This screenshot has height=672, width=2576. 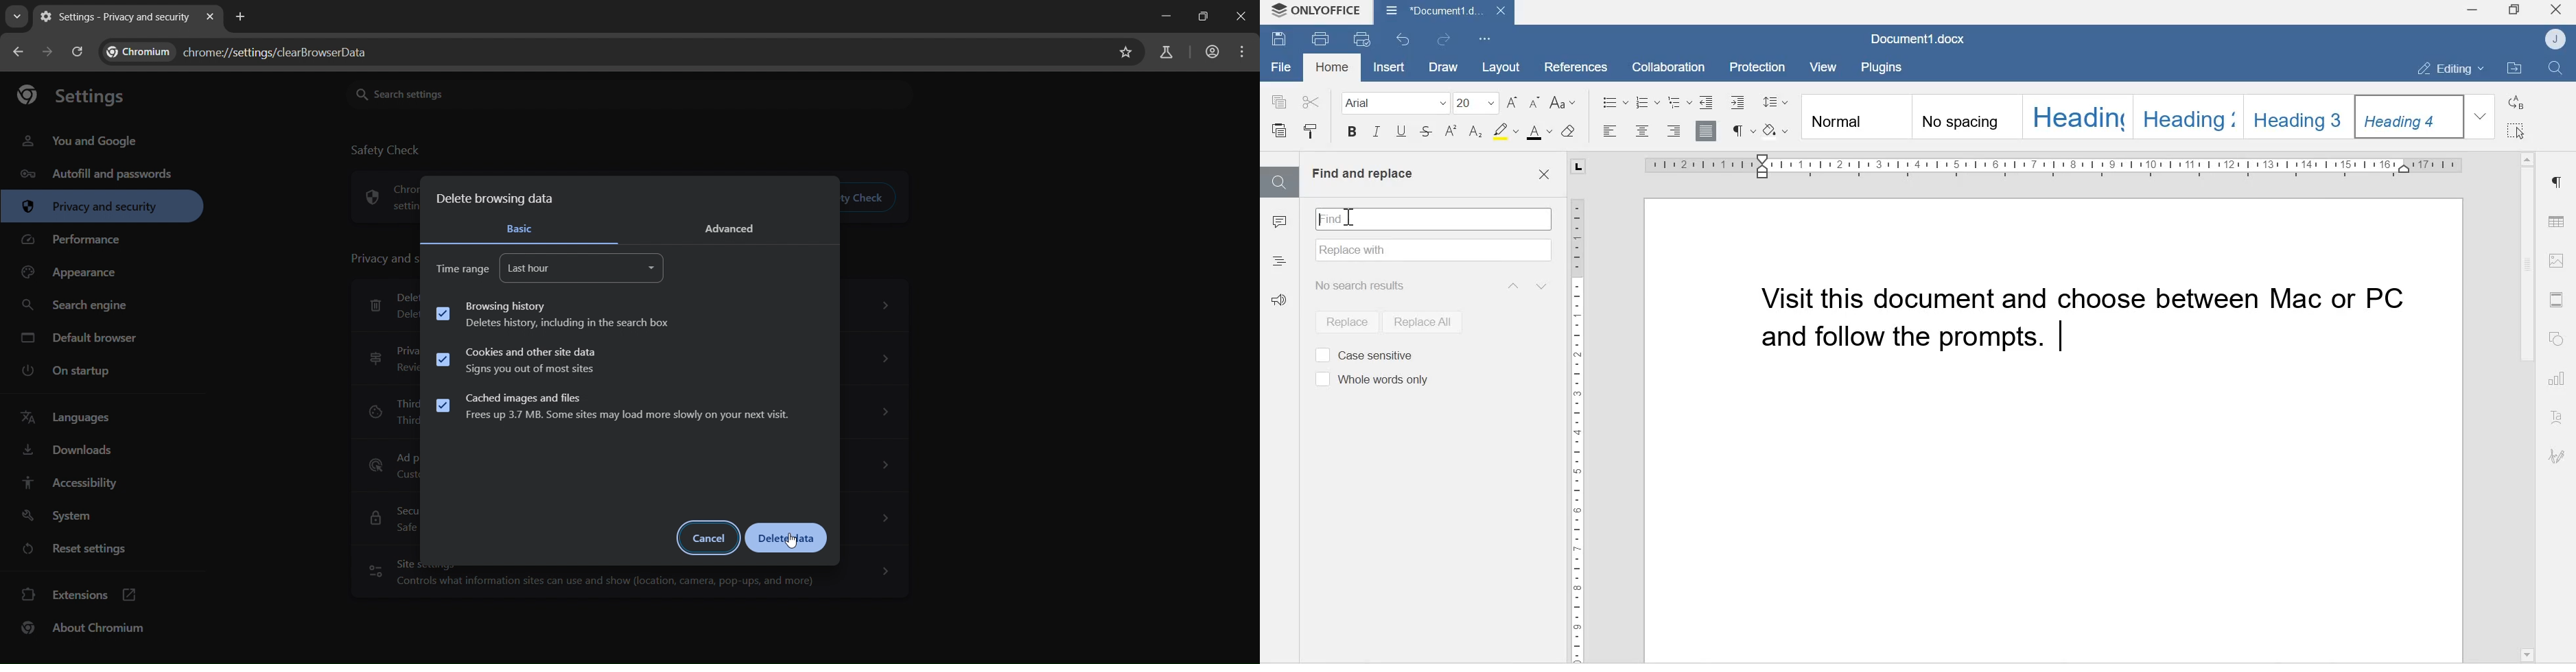 What do you see at coordinates (2558, 69) in the screenshot?
I see `Find` at bounding box center [2558, 69].